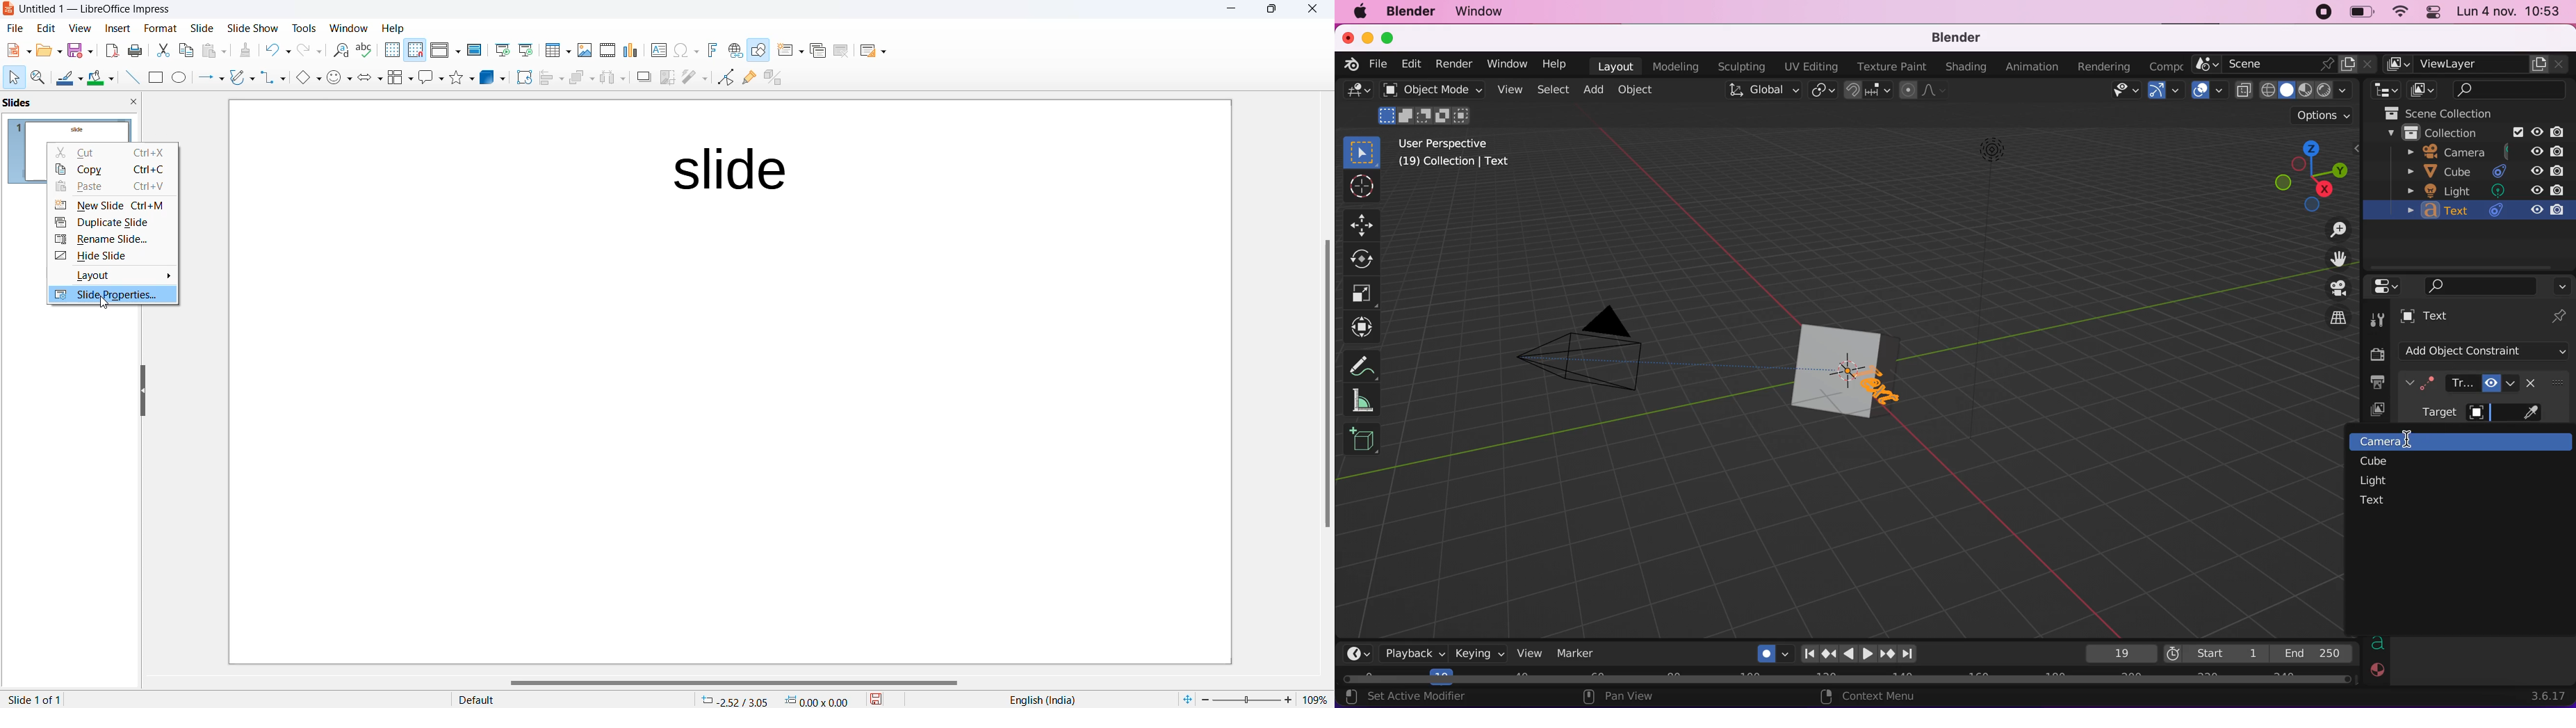 This screenshot has height=728, width=2576. I want to click on cursor coordinate, so click(779, 698).